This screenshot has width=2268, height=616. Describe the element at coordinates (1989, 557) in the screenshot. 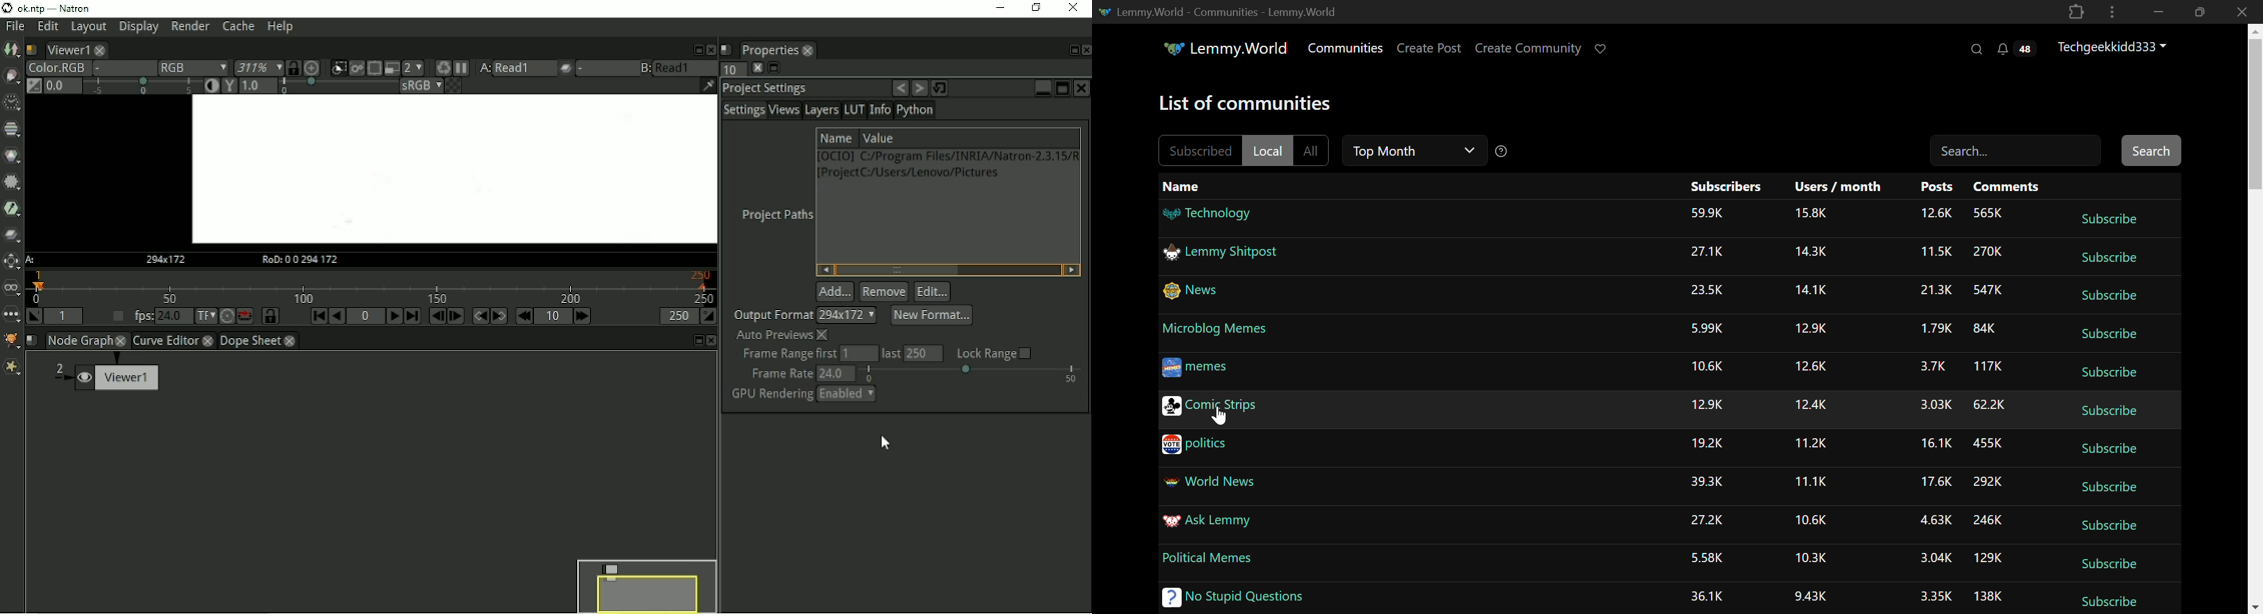

I see `129K` at that location.